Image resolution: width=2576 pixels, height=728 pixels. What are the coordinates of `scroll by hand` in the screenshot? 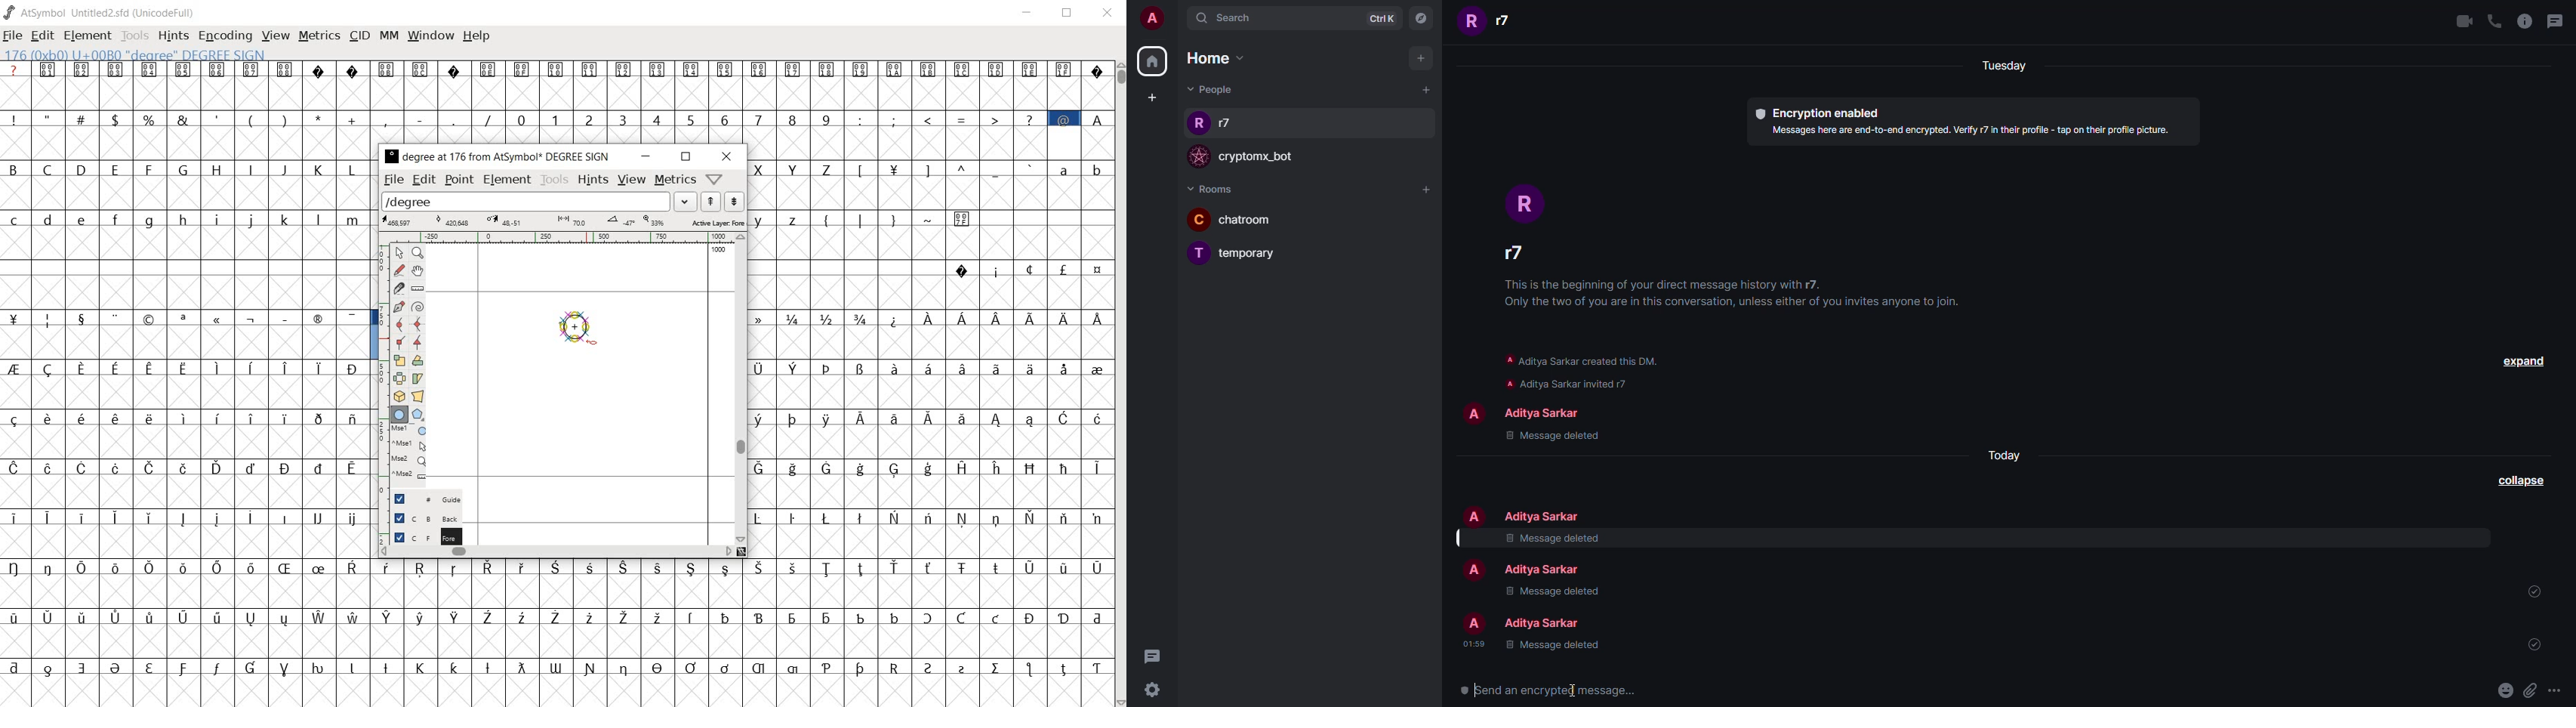 It's located at (417, 273).